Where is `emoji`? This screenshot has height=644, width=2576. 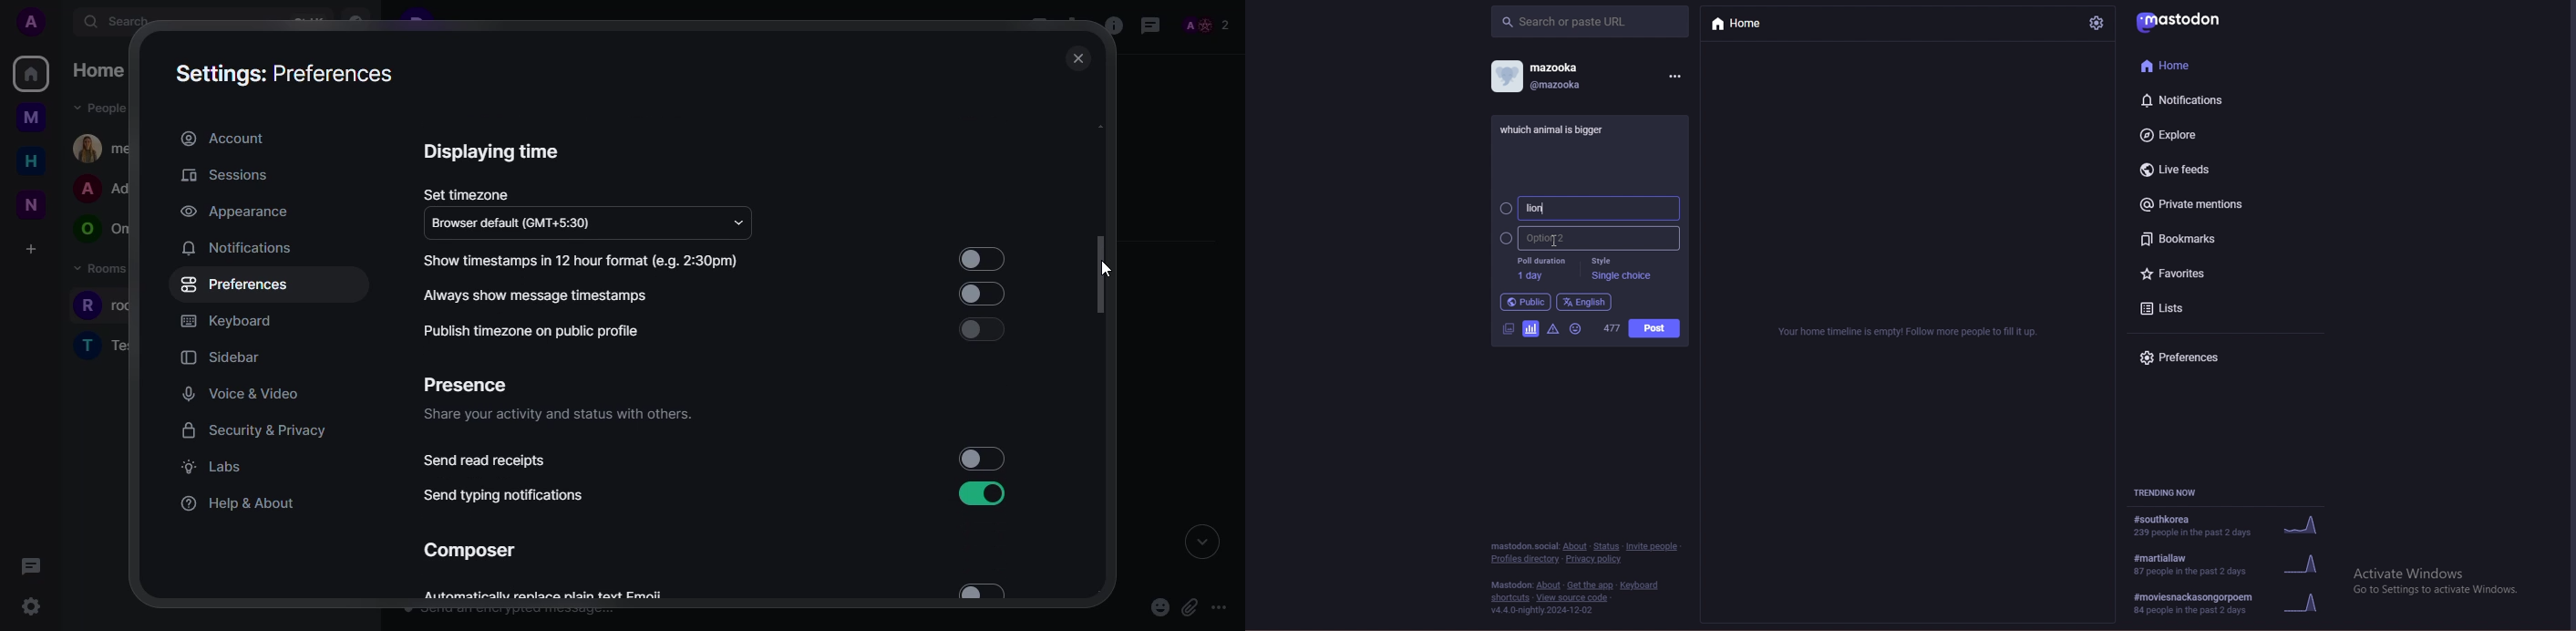 emoji is located at coordinates (1579, 329).